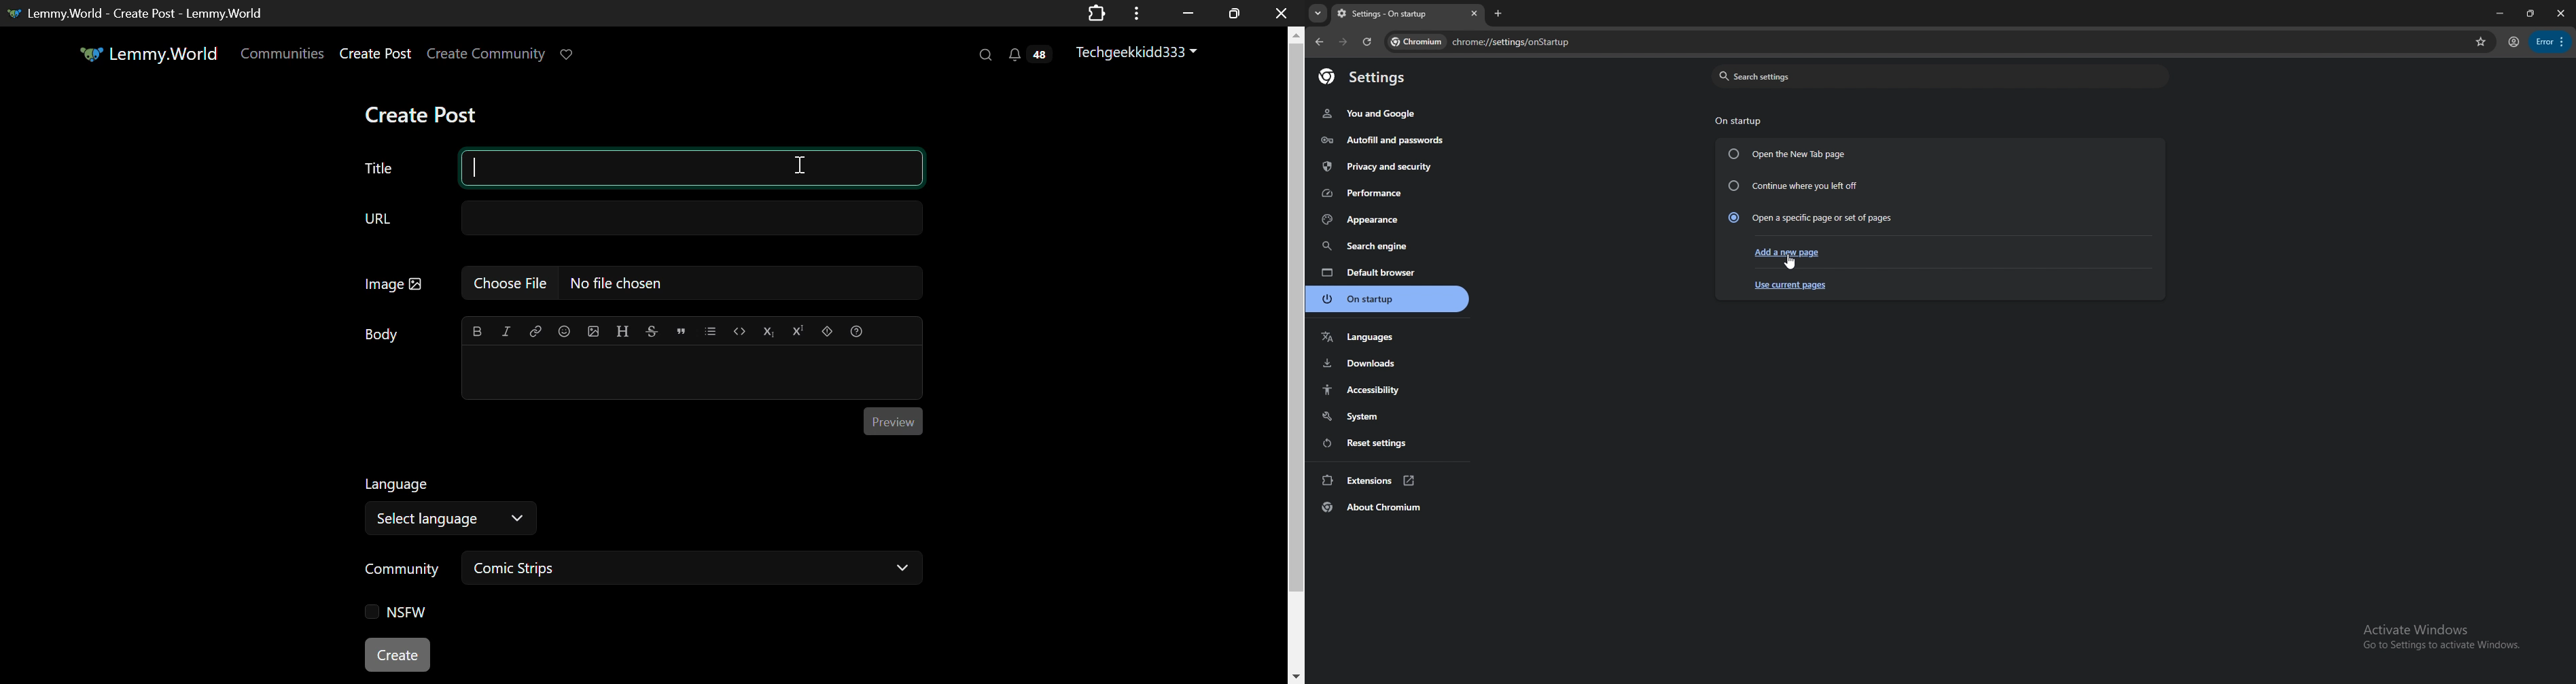  I want to click on add tab, so click(1500, 13).